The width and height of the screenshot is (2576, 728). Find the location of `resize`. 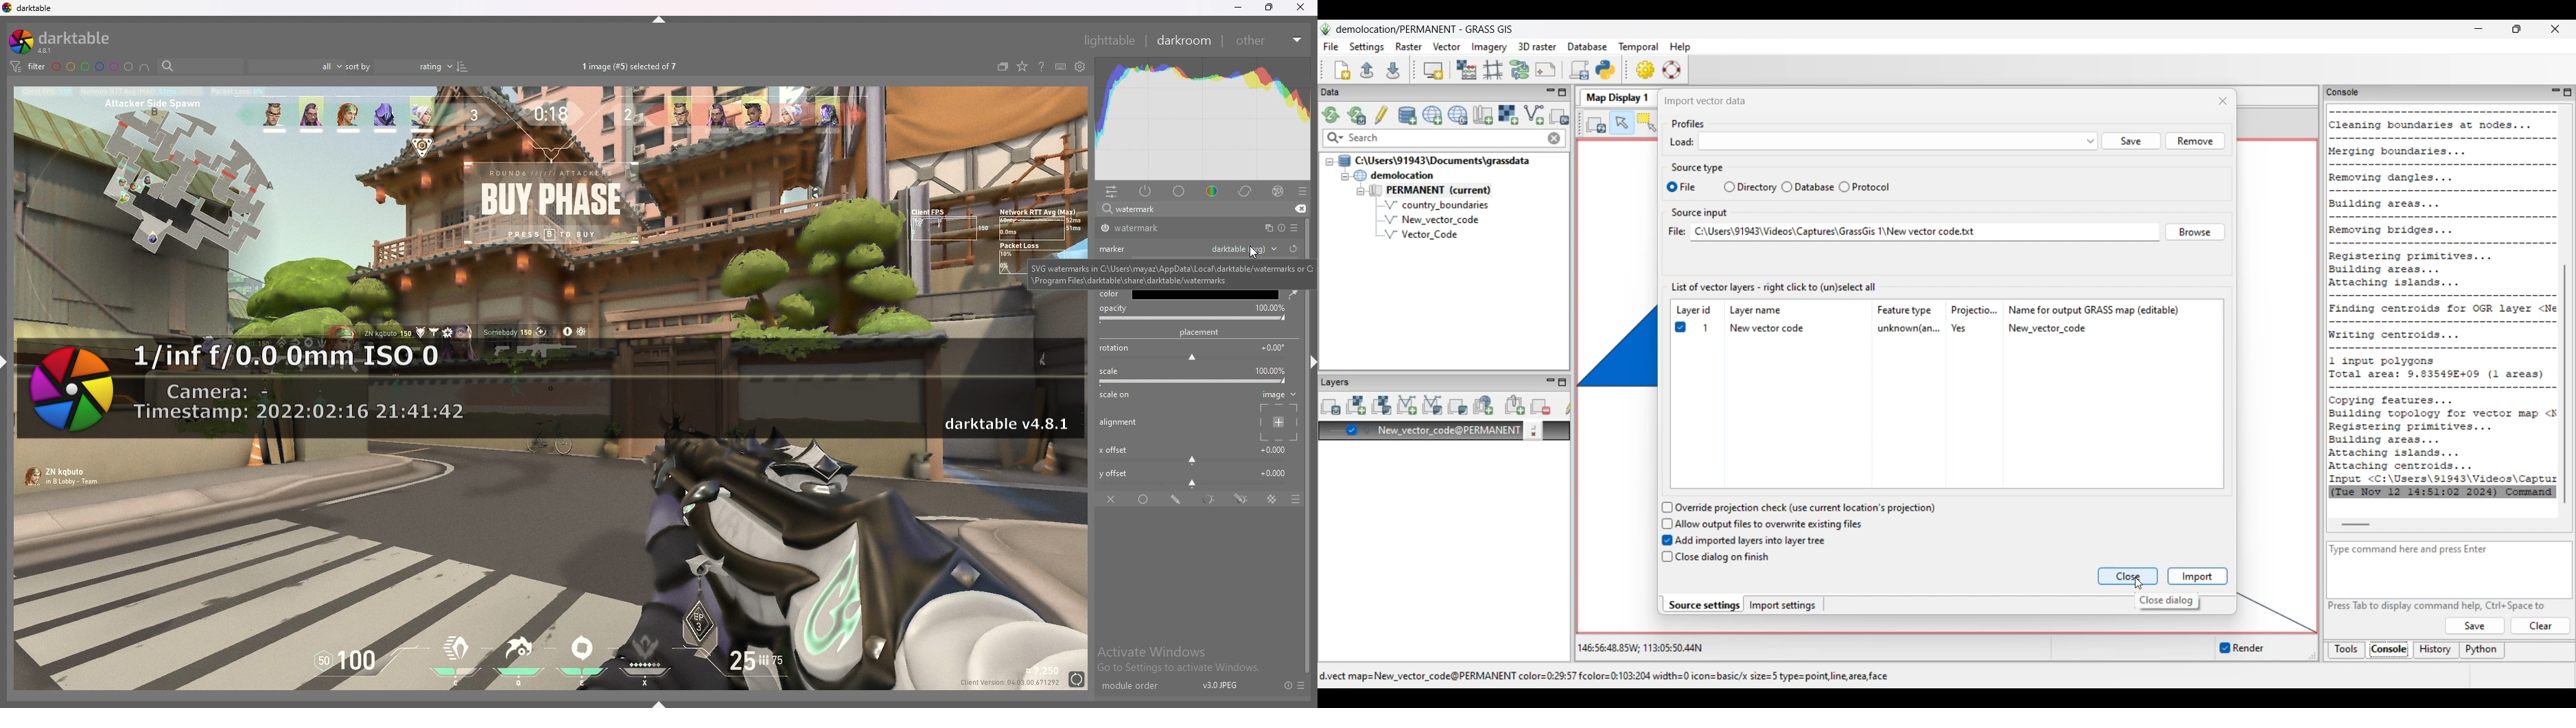

resize is located at coordinates (1269, 8).